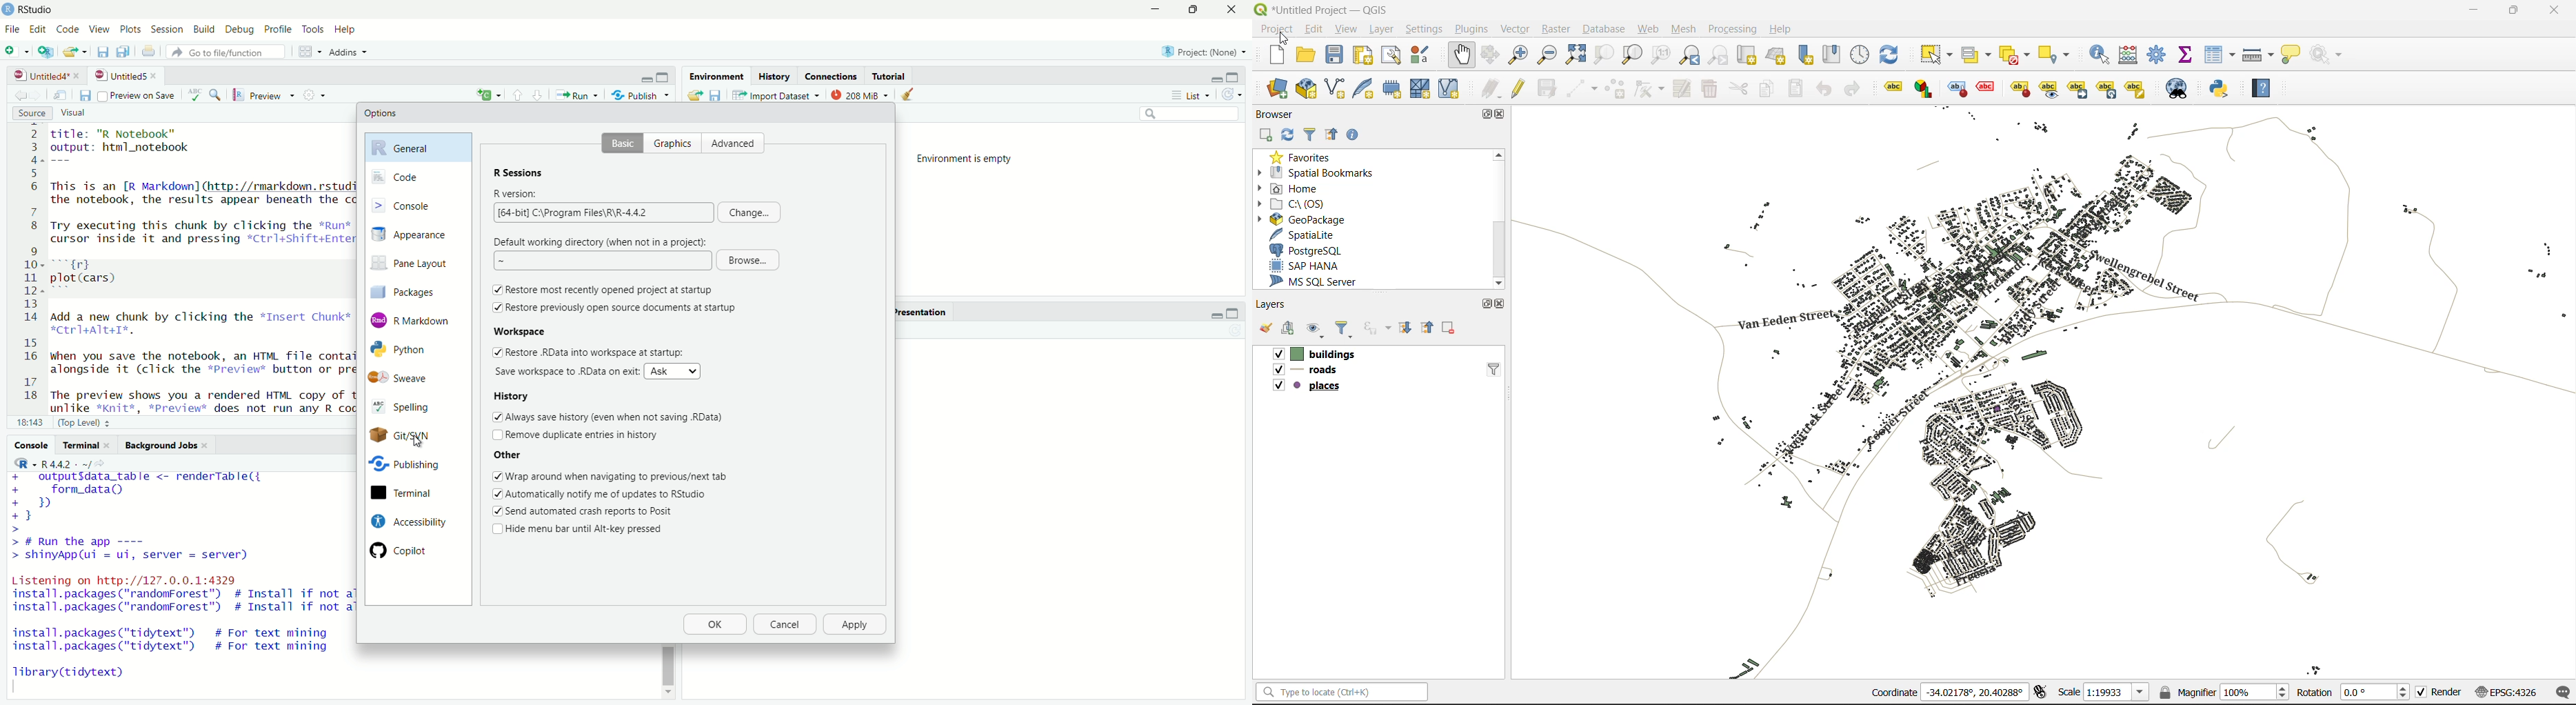 The width and height of the screenshot is (2576, 728). I want to click on | [64-bit] C:\Program Files\R\R-4.4.2, so click(603, 213).